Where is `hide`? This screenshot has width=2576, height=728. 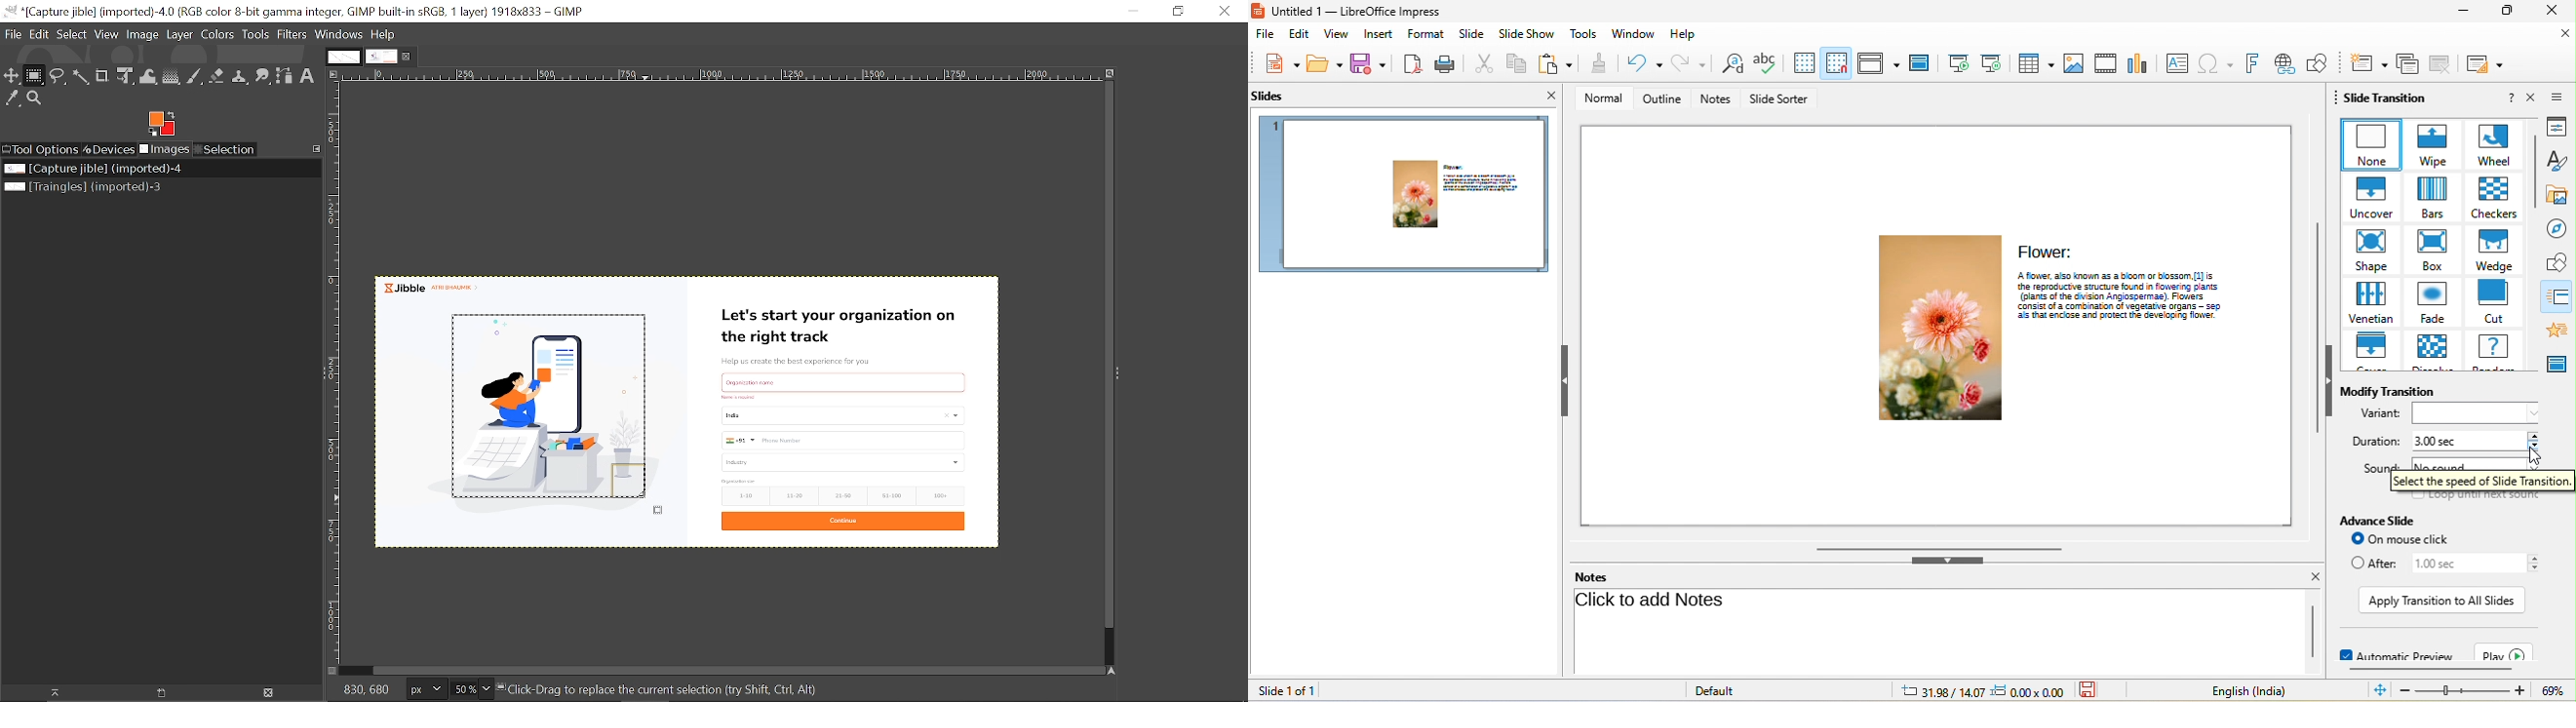
hide is located at coordinates (1945, 561).